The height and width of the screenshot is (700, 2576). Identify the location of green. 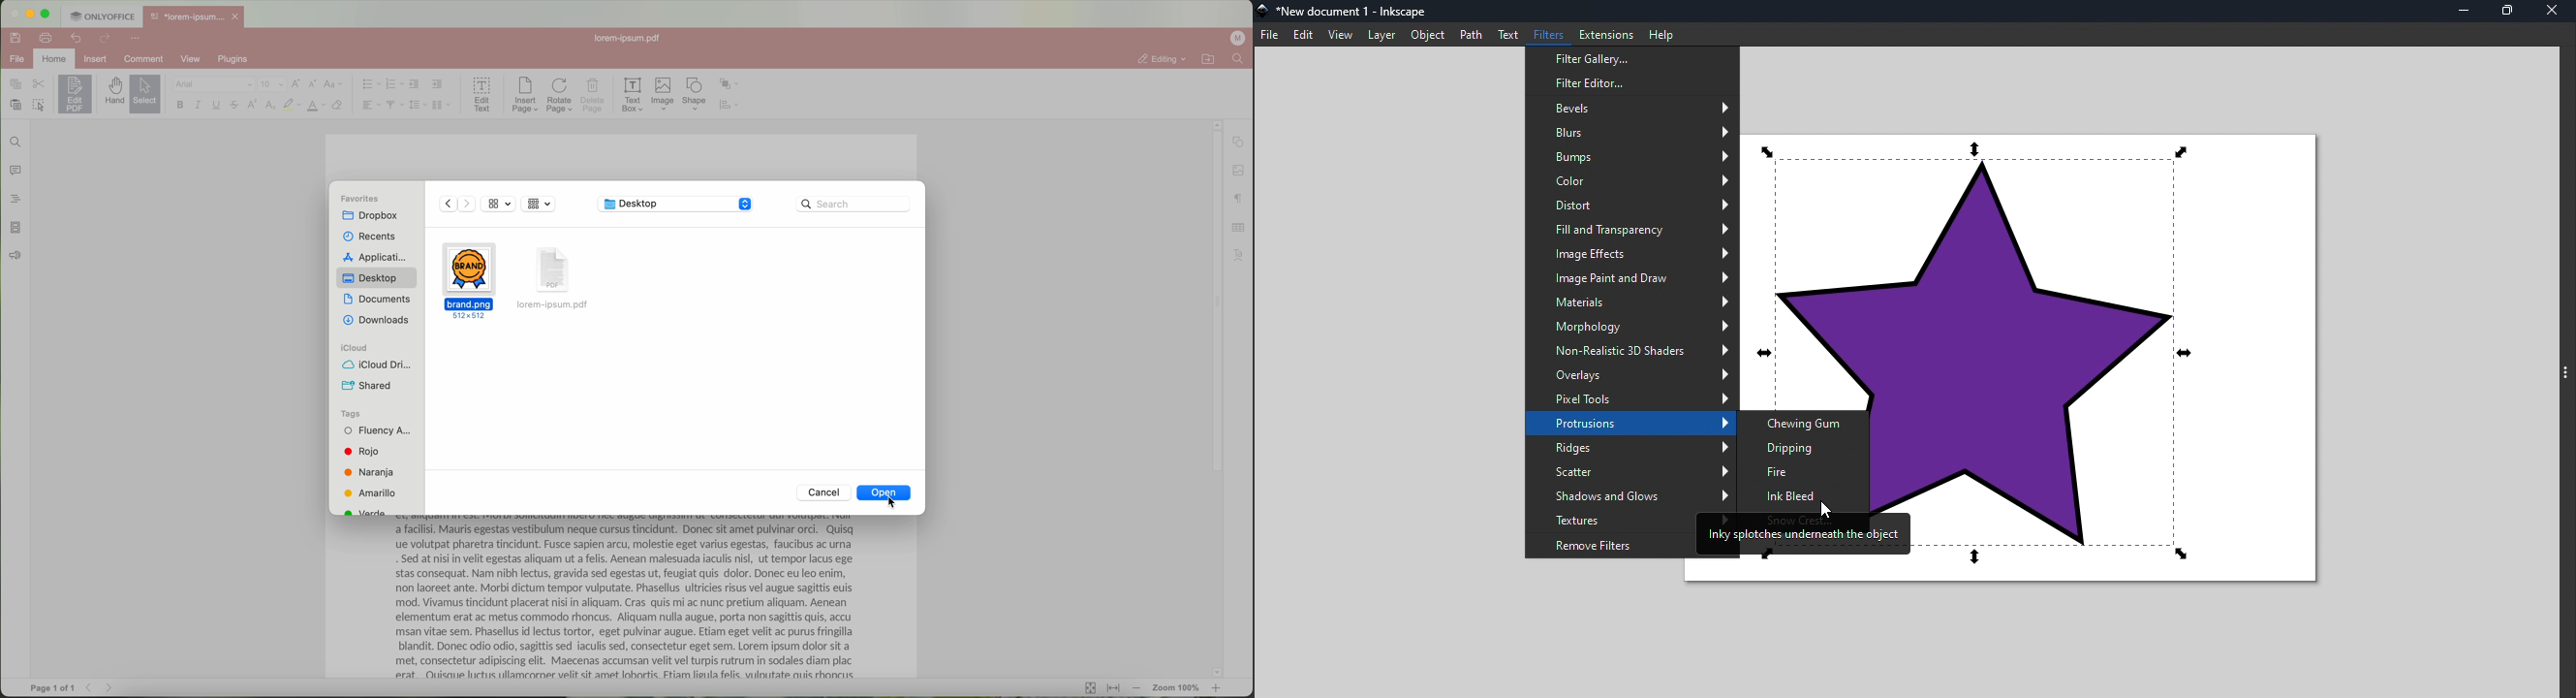
(367, 510).